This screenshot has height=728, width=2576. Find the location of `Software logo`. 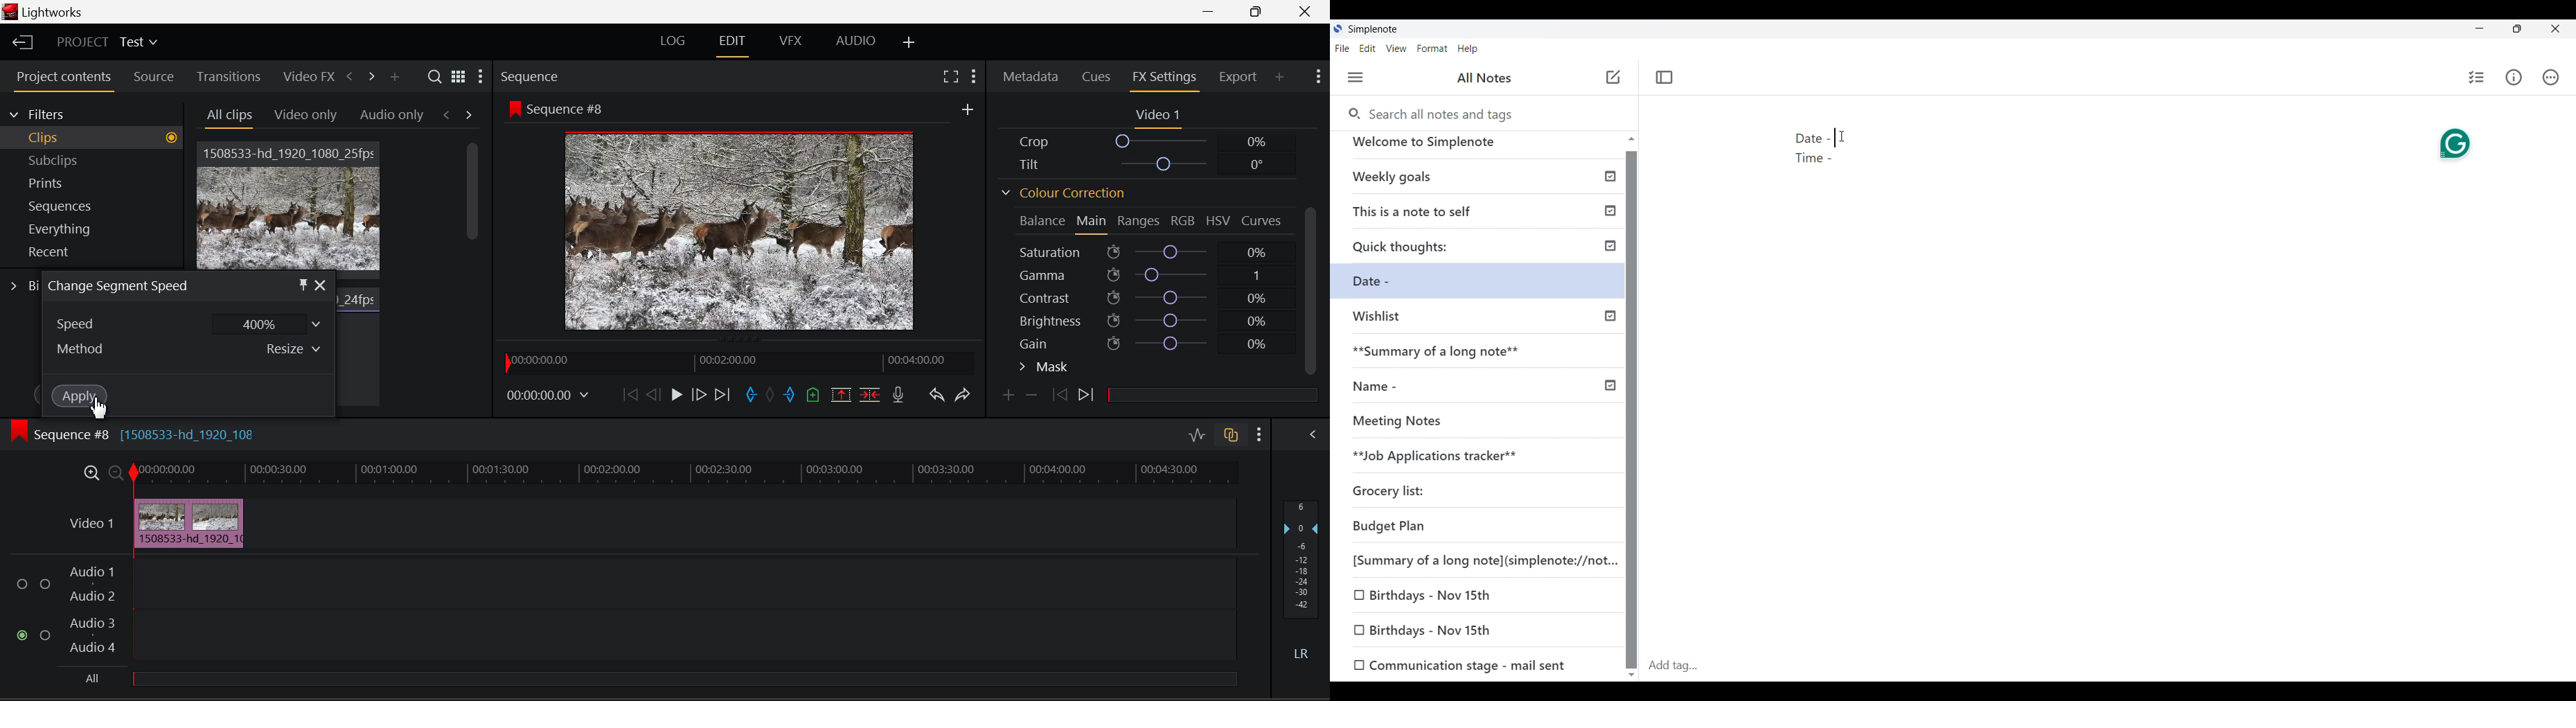

Software logo is located at coordinates (1338, 28).